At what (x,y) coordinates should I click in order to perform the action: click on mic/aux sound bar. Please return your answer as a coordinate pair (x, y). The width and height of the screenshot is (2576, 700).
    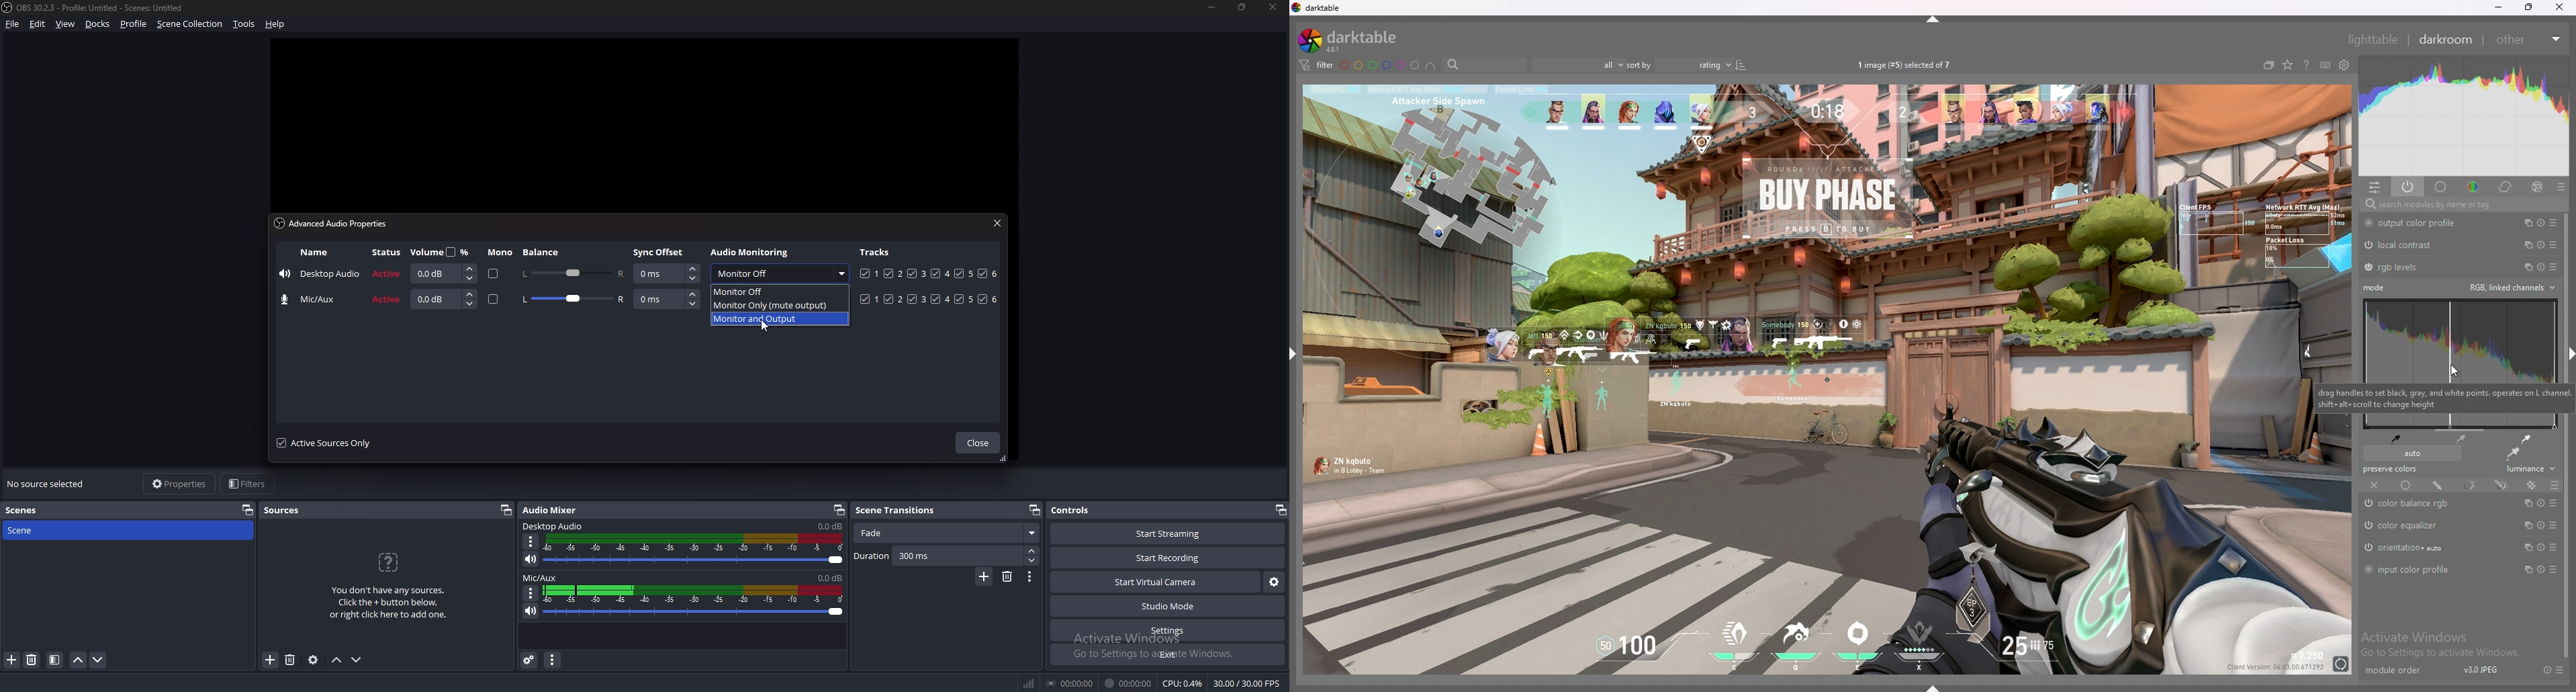
    Looking at the image, I should click on (694, 600).